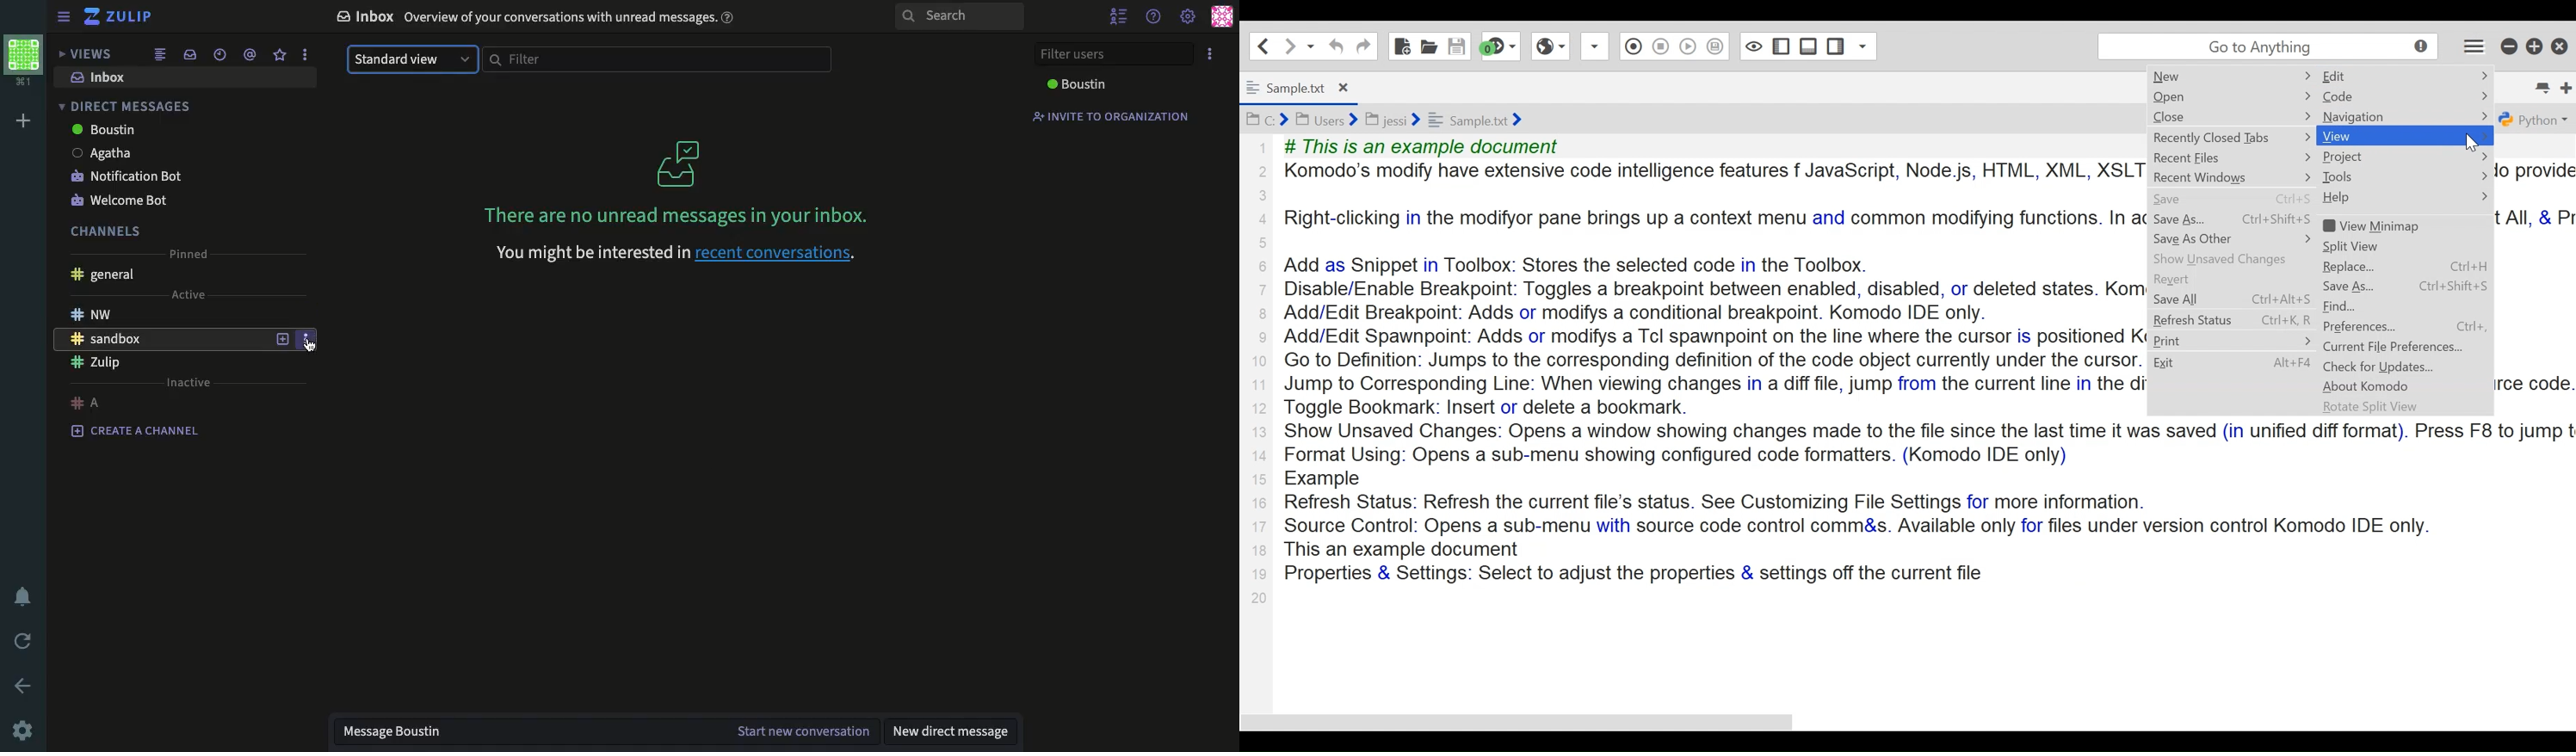 The height and width of the screenshot is (756, 2576). Describe the element at coordinates (106, 130) in the screenshot. I see `boustin` at that location.